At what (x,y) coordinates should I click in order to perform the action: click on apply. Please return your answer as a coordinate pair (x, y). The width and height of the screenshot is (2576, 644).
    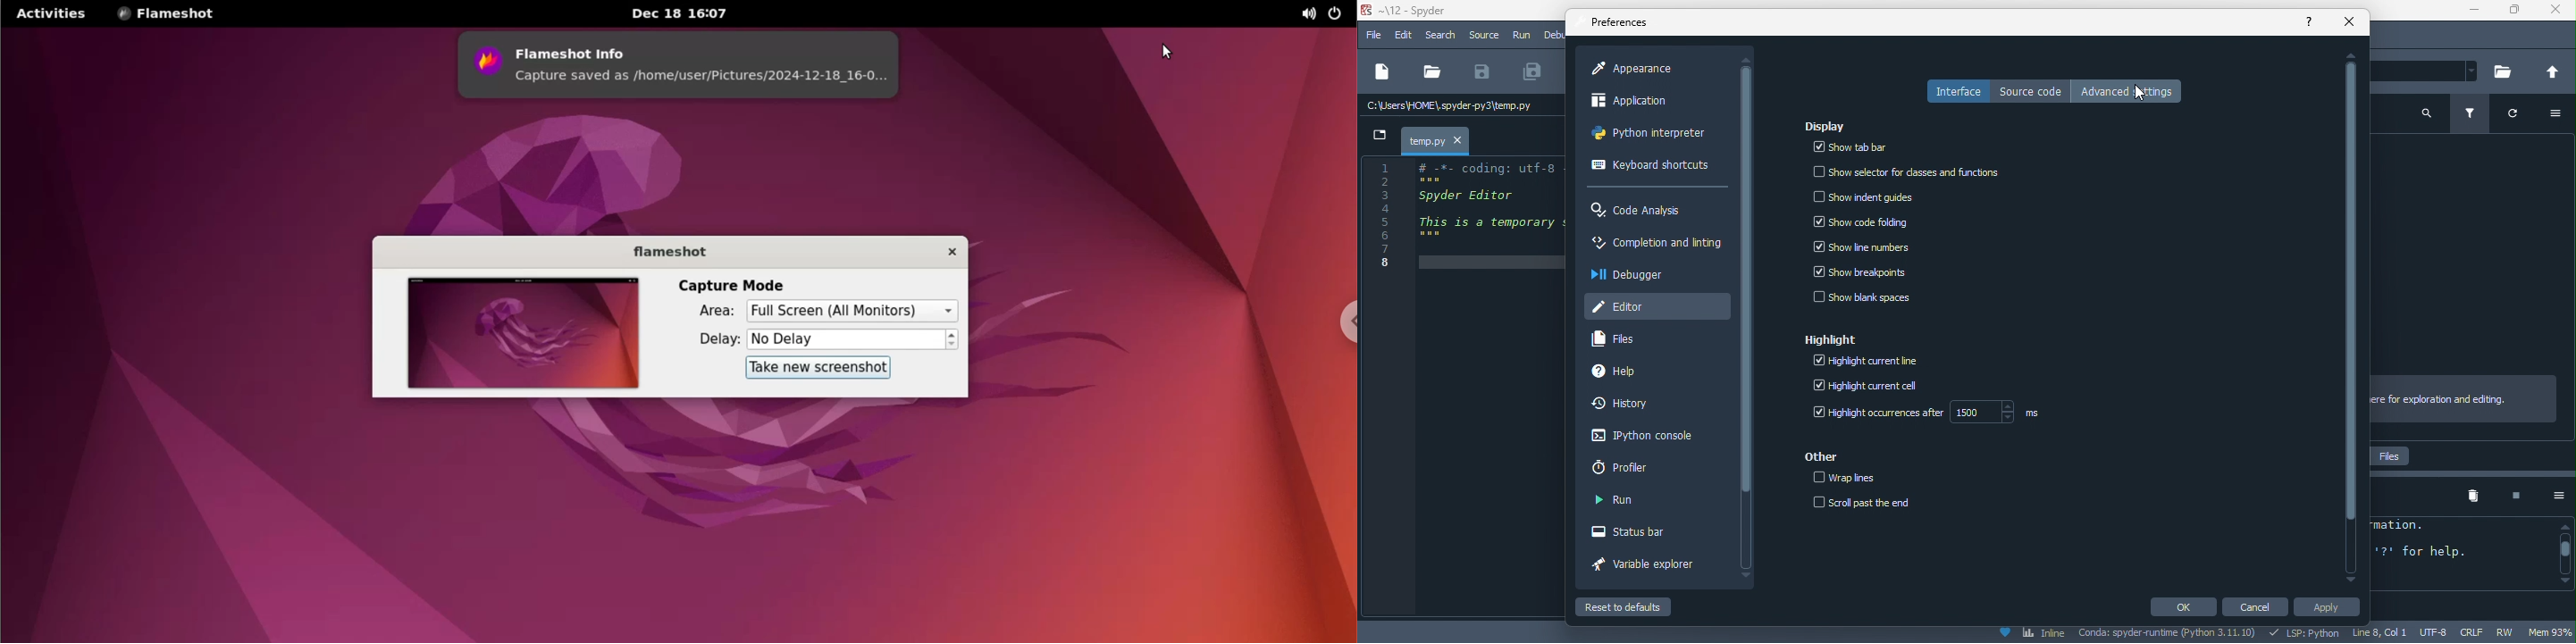
    Looking at the image, I should click on (2331, 609).